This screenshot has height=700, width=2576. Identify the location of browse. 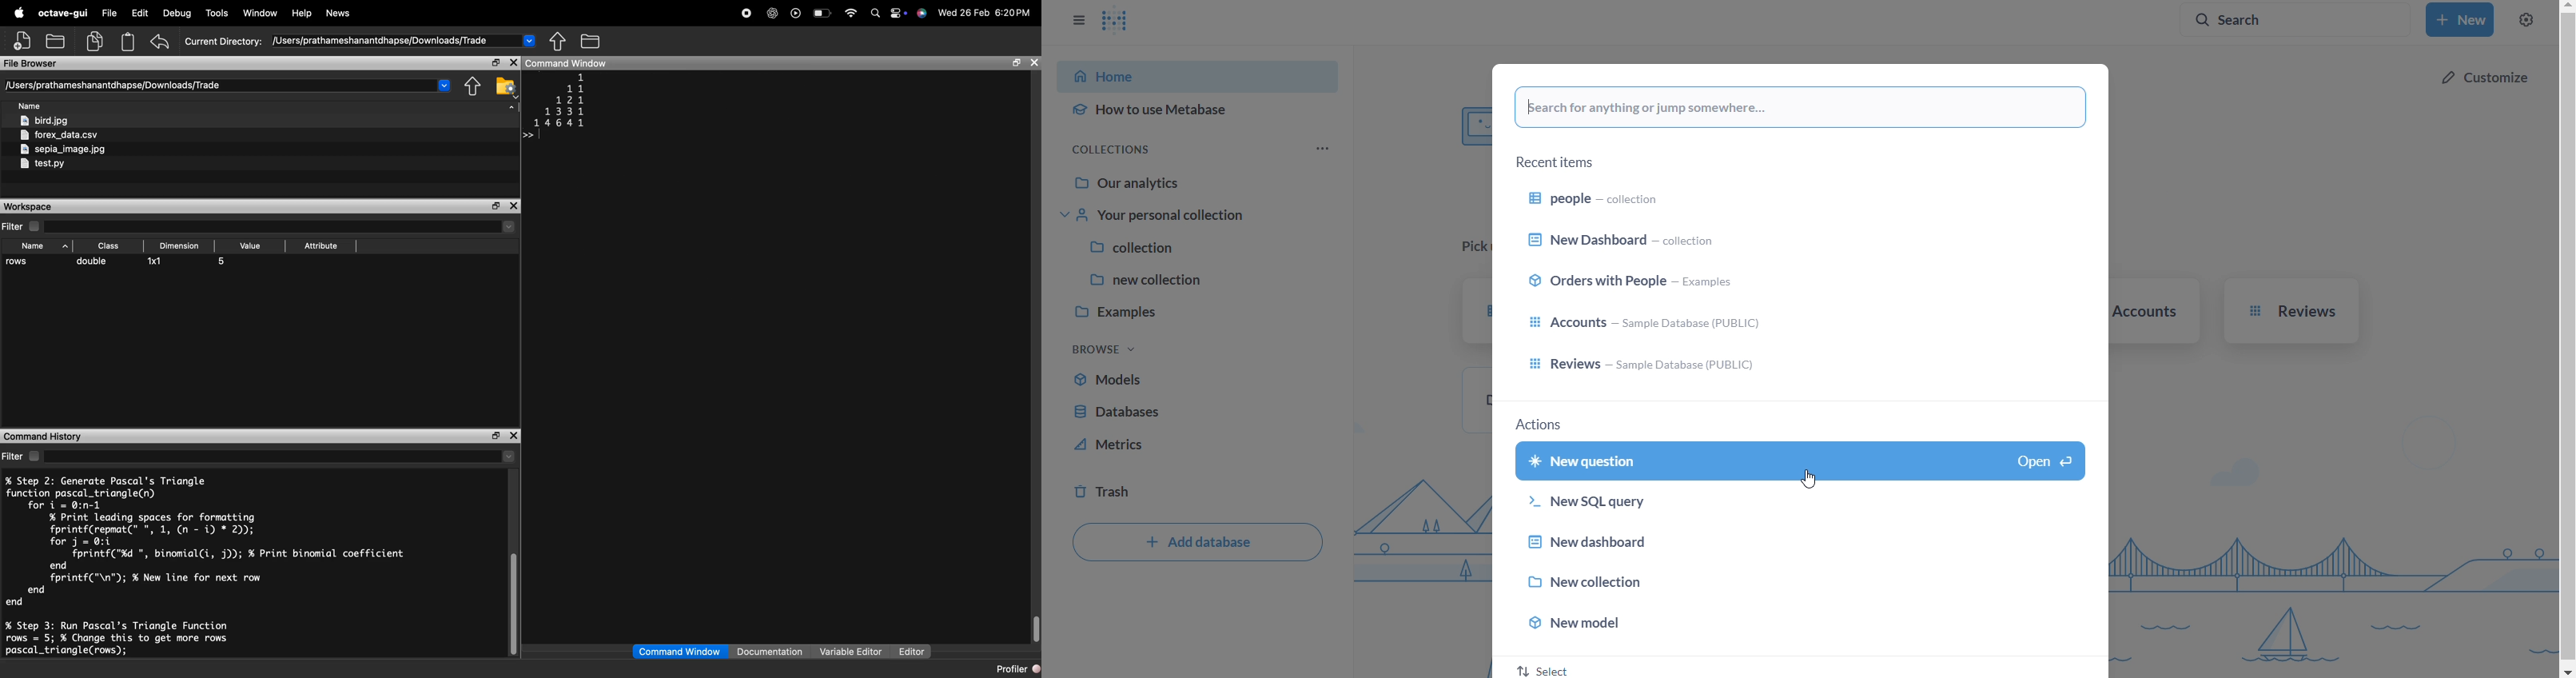
(1113, 347).